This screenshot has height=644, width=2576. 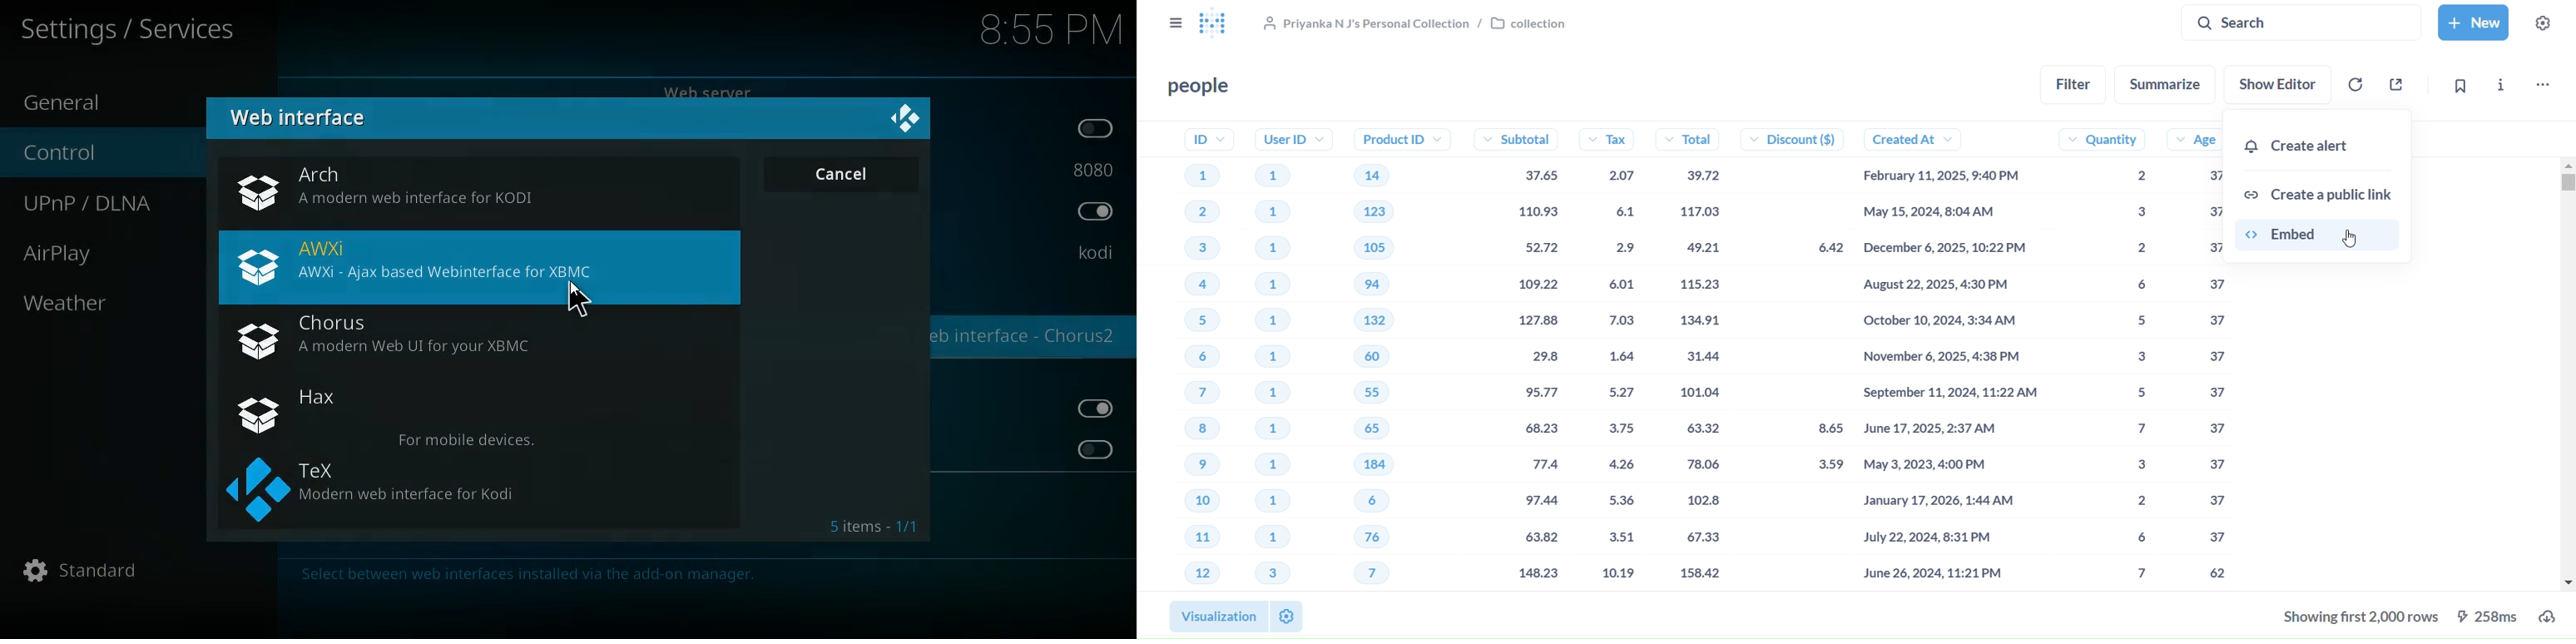 I want to click on AirPlay, so click(x=77, y=254).